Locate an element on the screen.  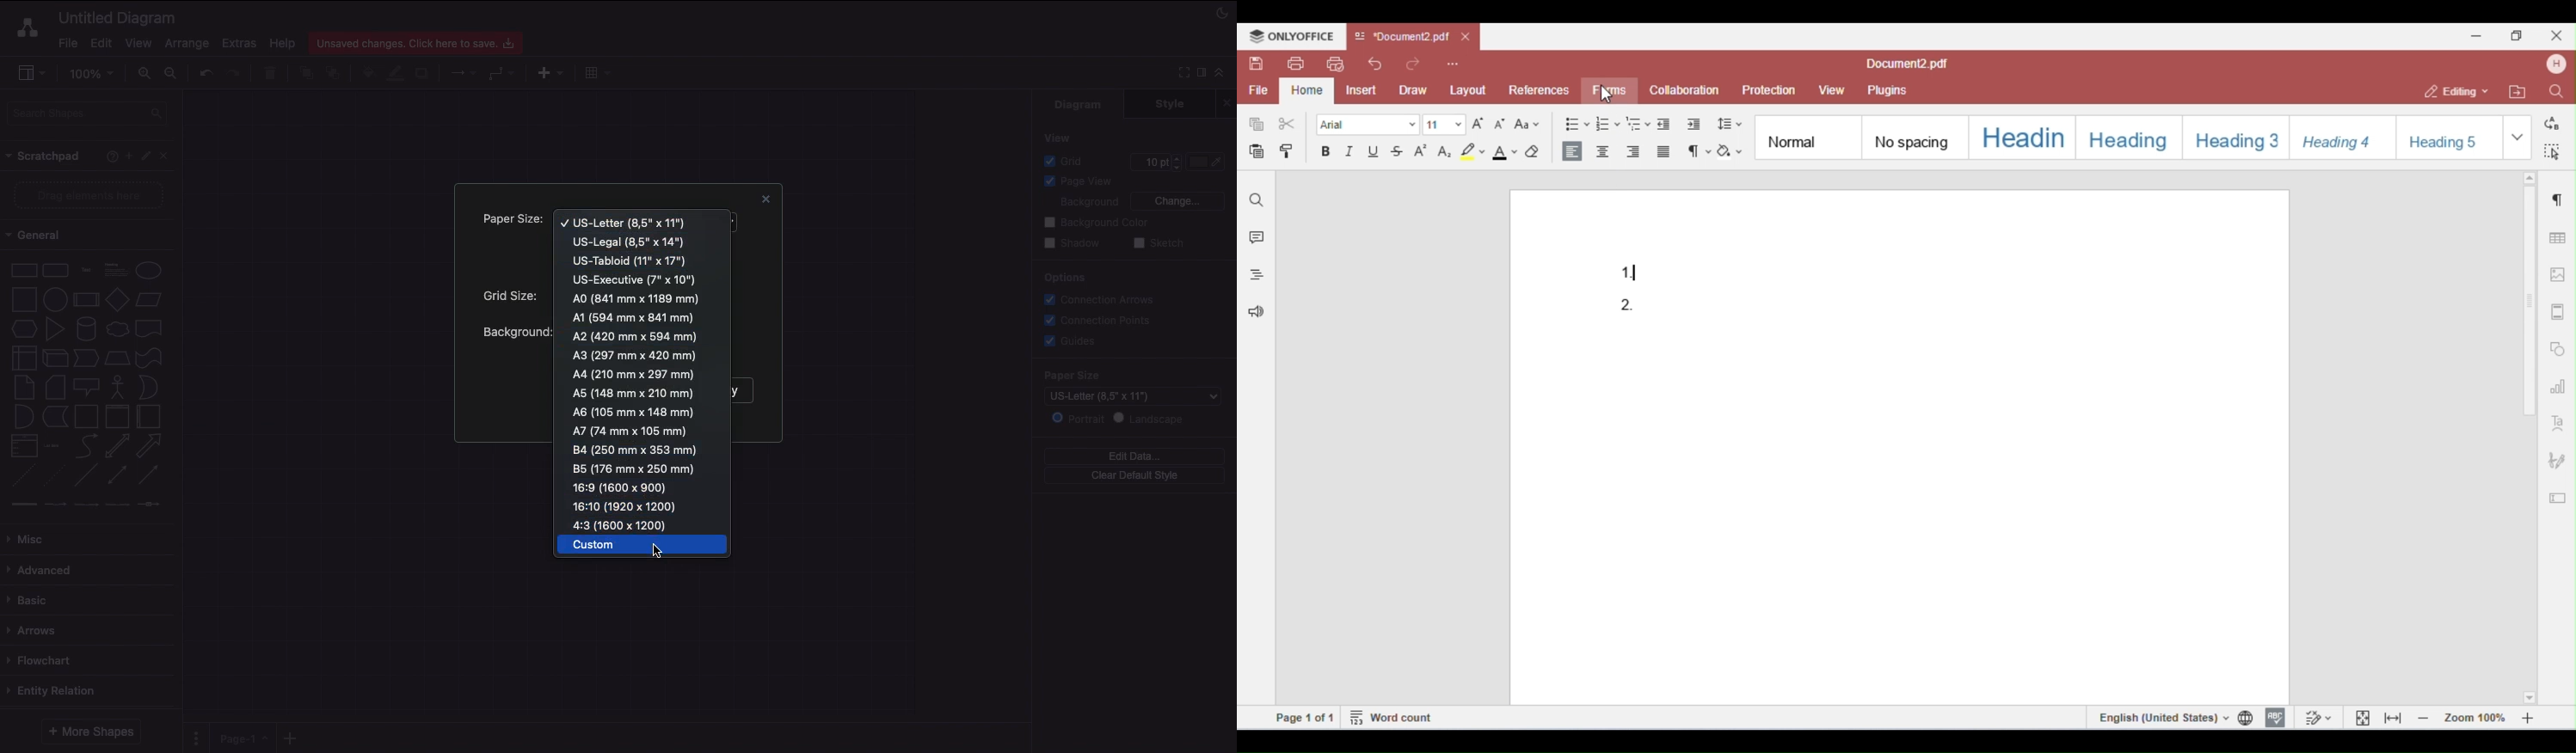
US-executive is located at coordinates (636, 279).